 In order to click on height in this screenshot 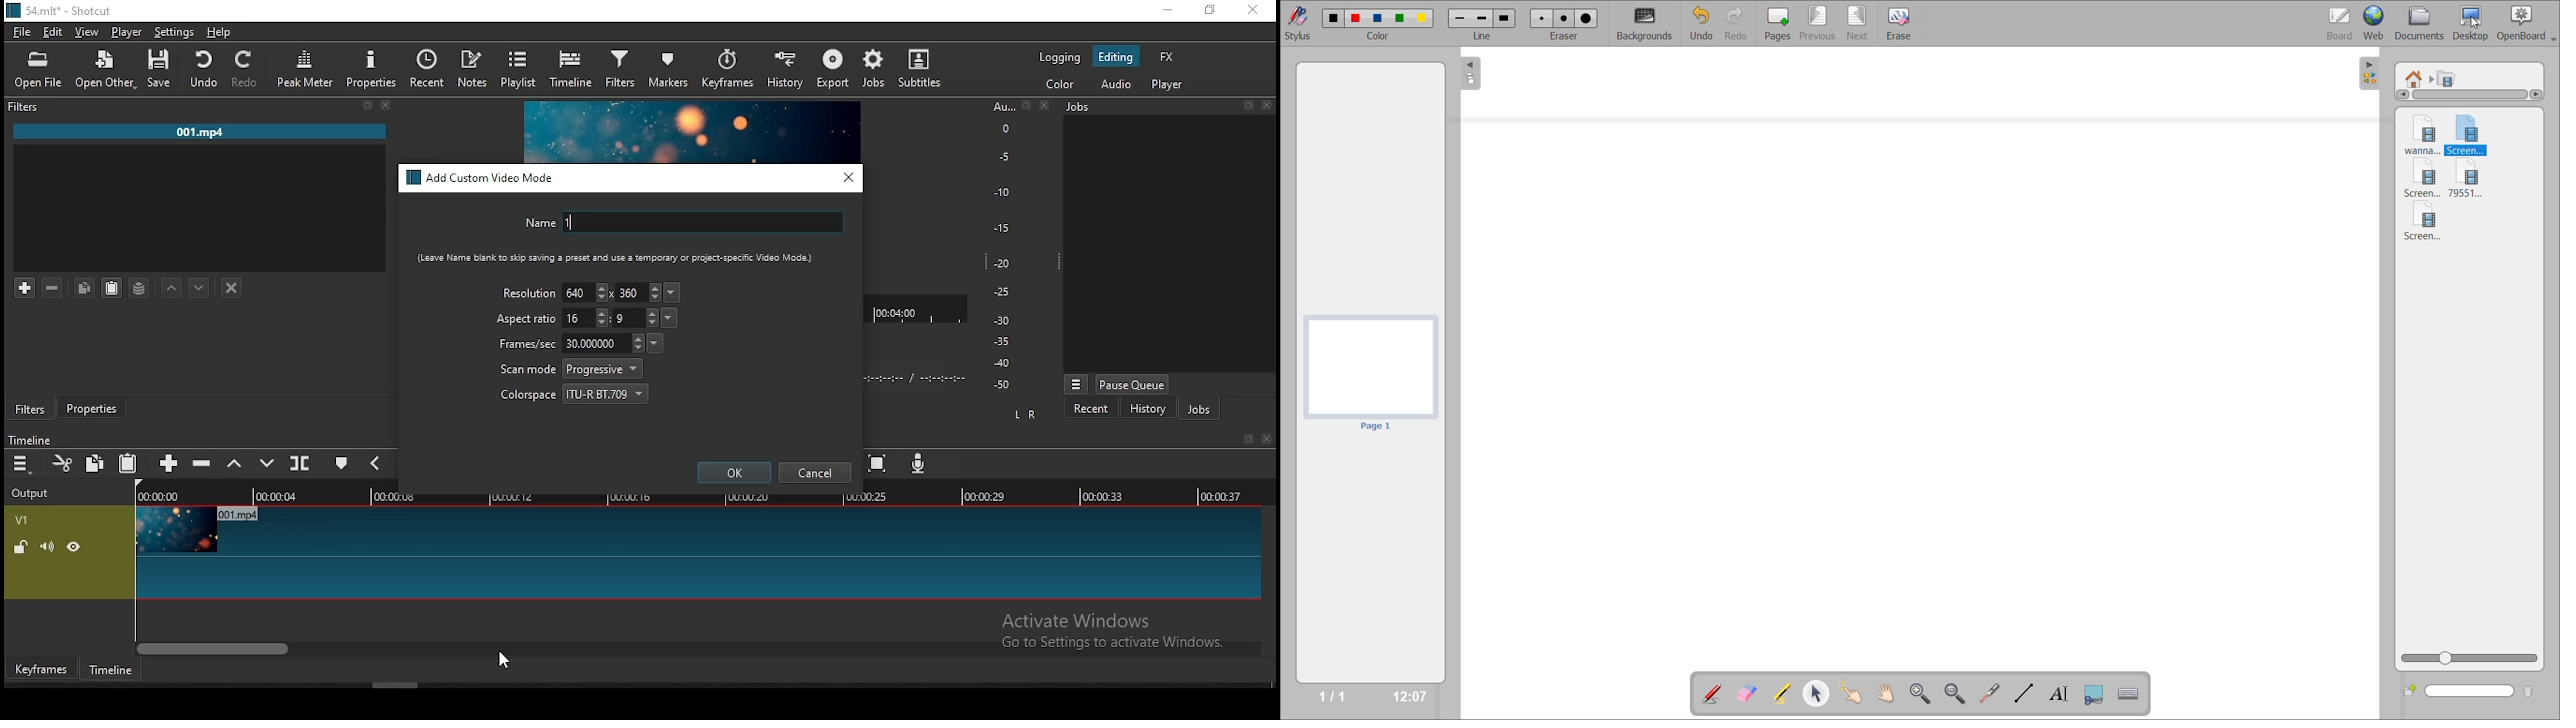, I will do `click(639, 292)`.